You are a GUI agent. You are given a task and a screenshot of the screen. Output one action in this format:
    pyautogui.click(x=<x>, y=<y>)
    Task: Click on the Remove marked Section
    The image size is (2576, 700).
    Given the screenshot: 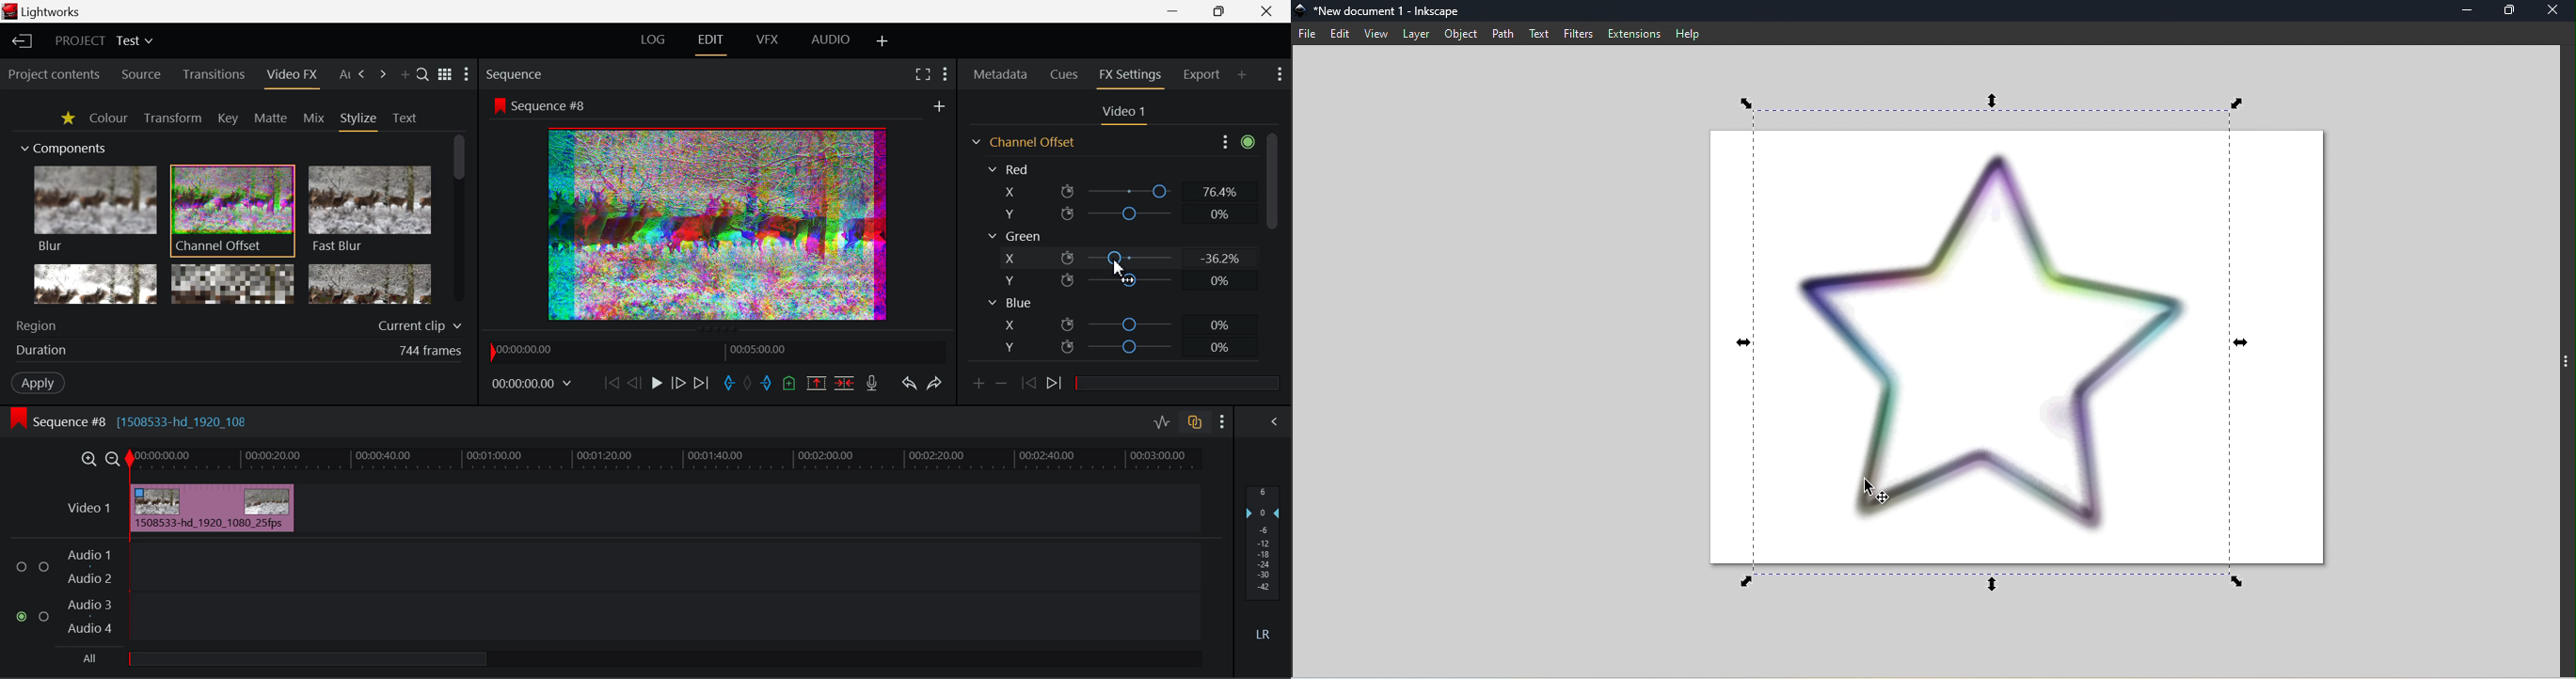 What is the action you would take?
    pyautogui.click(x=819, y=384)
    